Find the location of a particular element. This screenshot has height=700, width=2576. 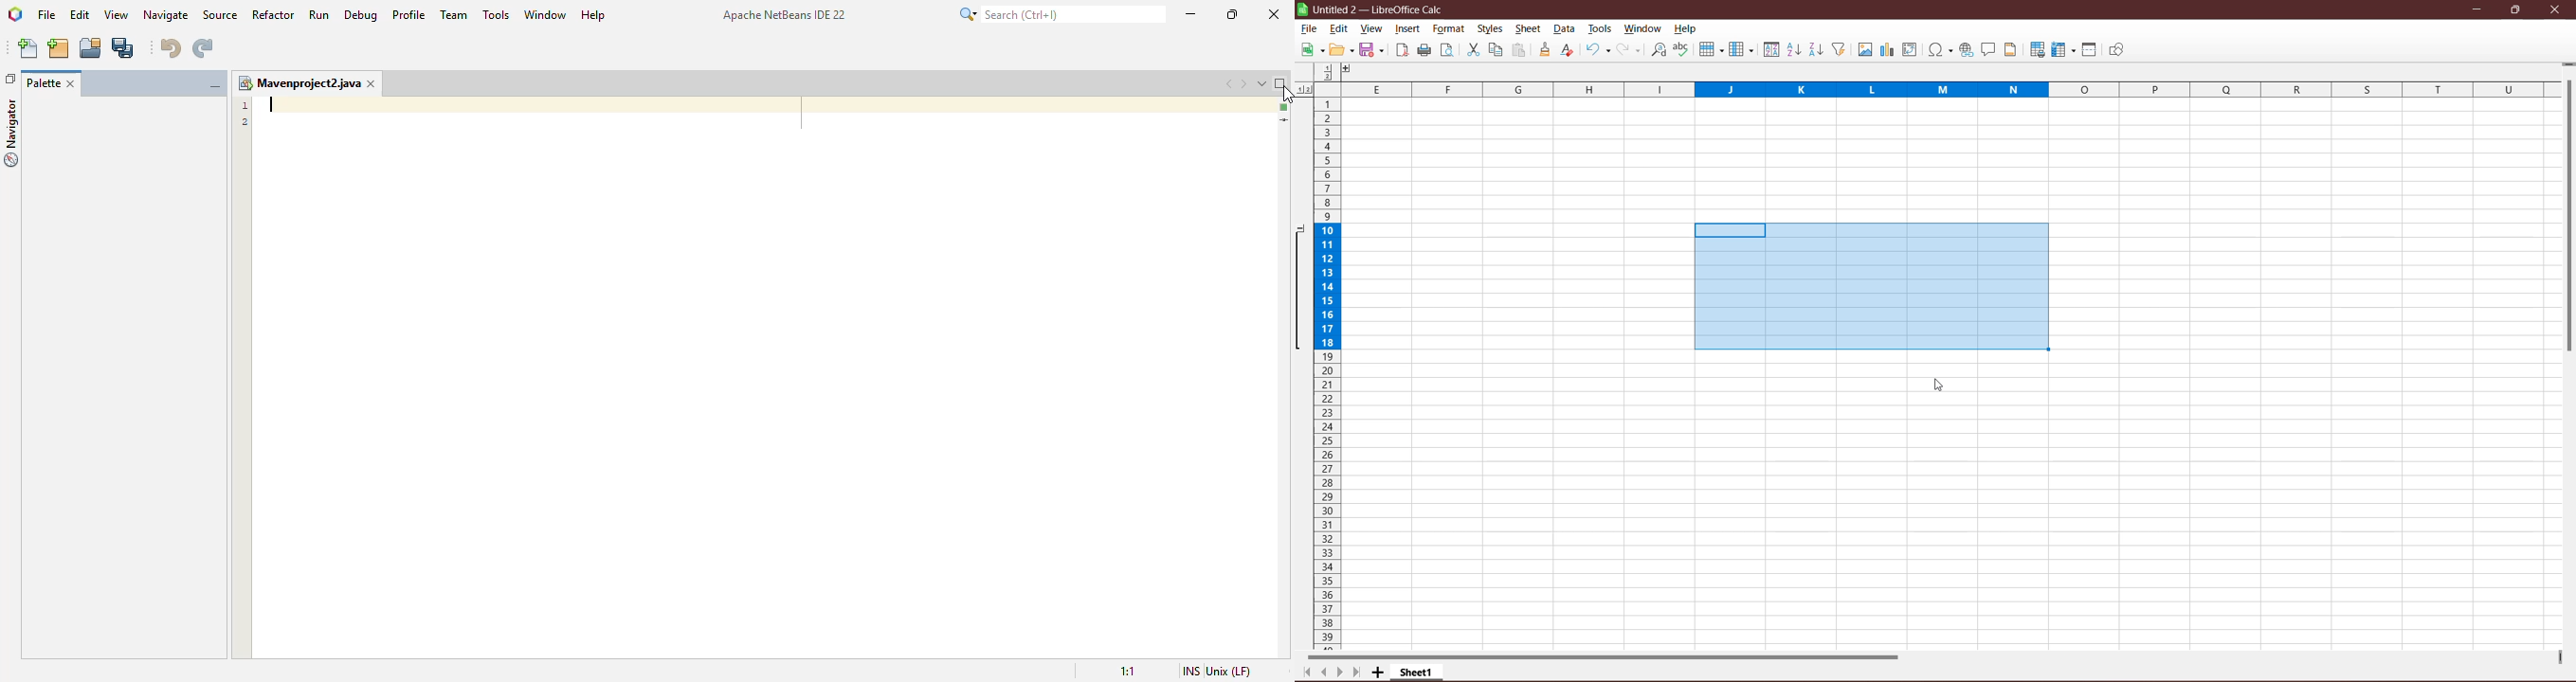

Application Logo is located at coordinates (1303, 9).